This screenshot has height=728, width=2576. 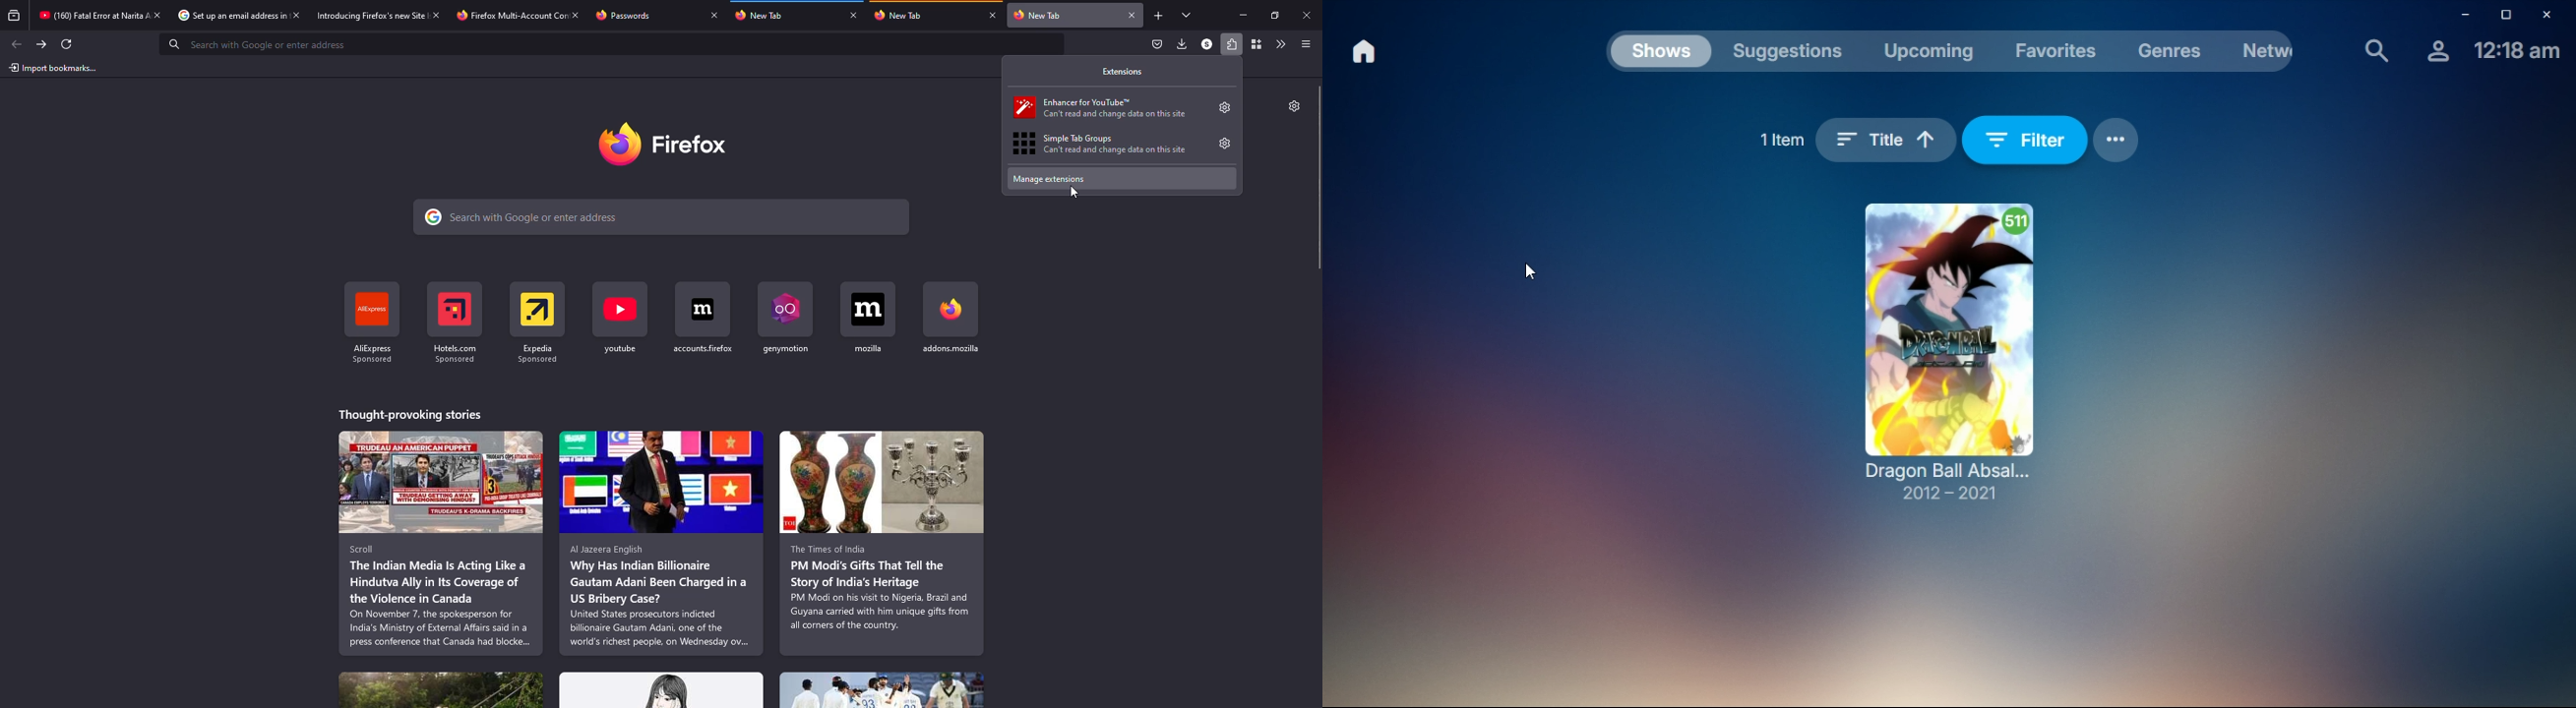 What do you see at coordinates (66, 44) in the screenshot?
I see `refresh` at bounding box center [66, 44].